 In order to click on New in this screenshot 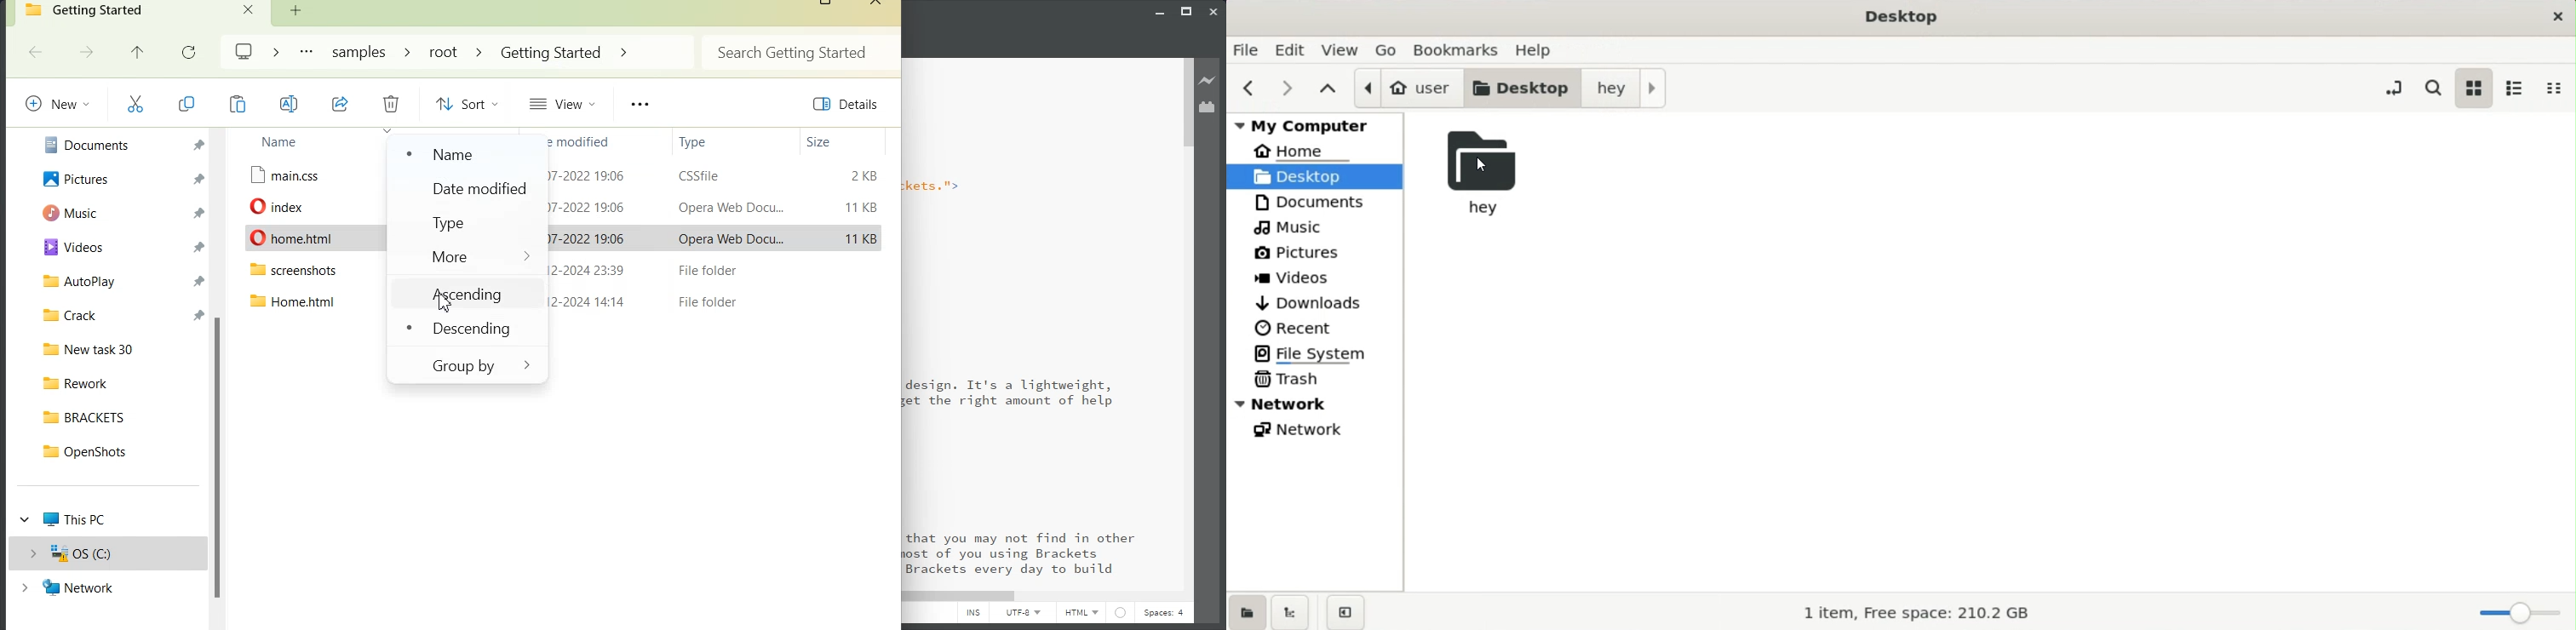, I will do `click(56, 103)`.